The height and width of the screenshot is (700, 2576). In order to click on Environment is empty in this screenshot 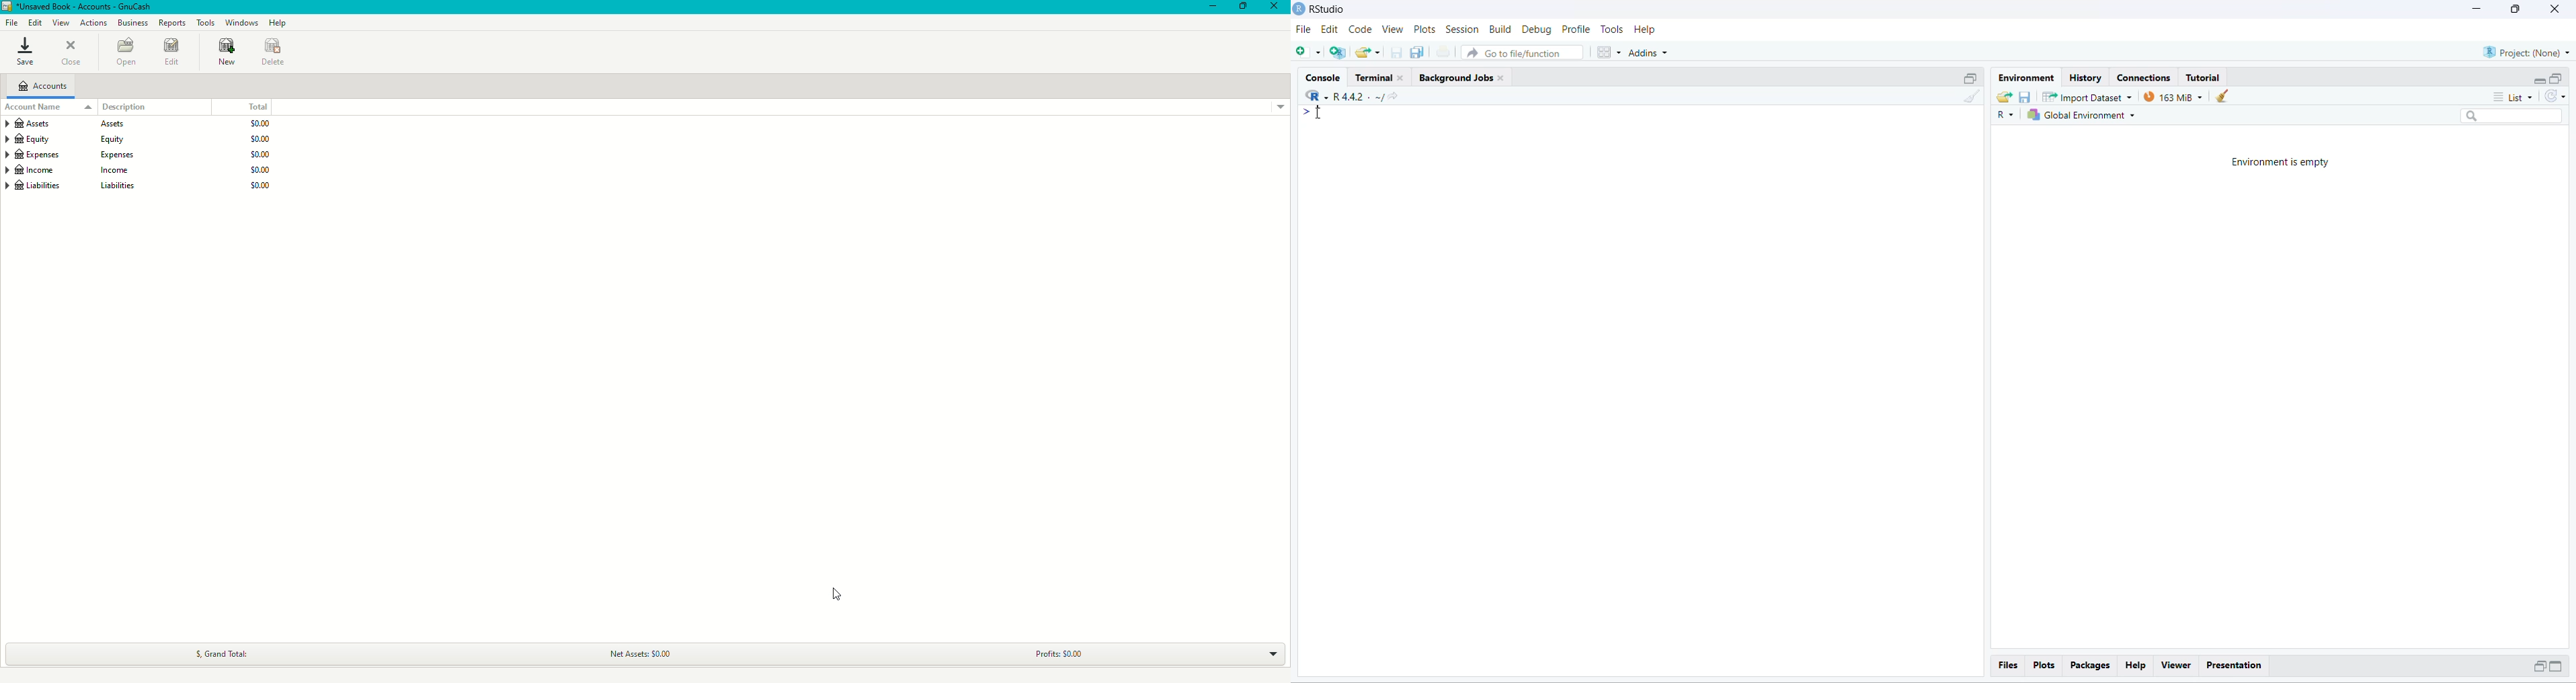, I will do `click(2280, 164)`.